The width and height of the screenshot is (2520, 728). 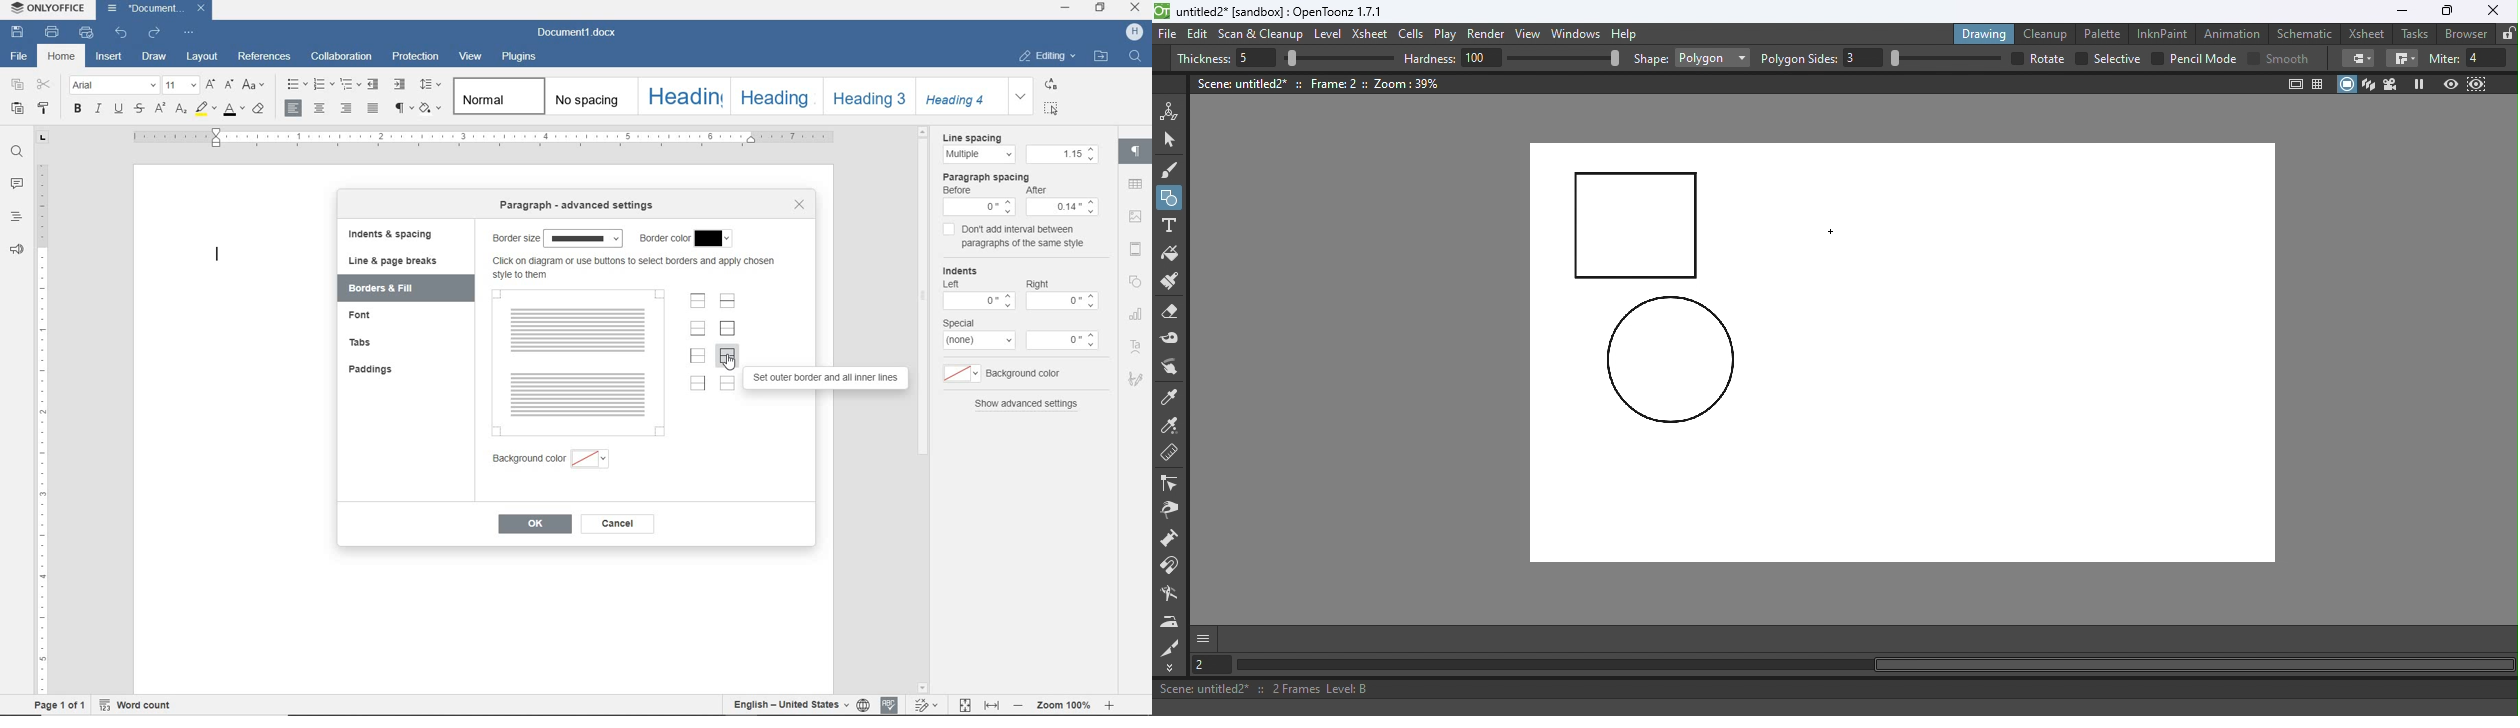 What do you see at coordinates (265, 56) in the screenshot?
I see `references` at bounding box center [265, 56].